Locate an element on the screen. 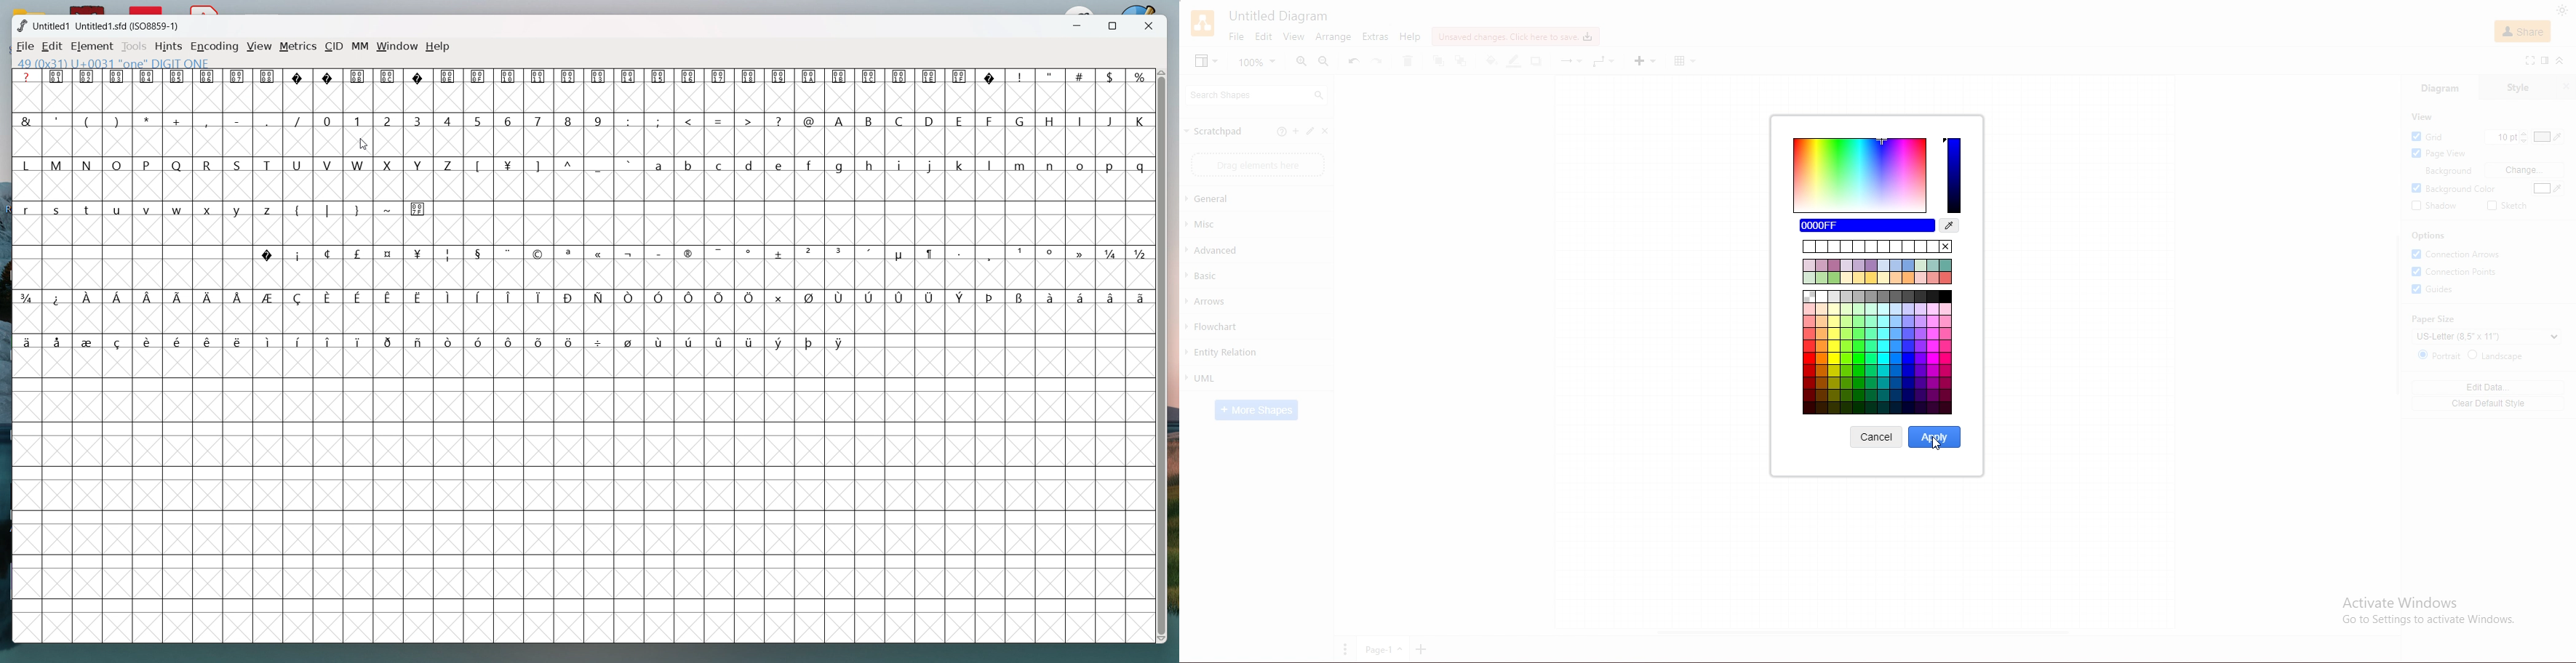 The height and width of the screenshot is (672, 2576). scroll up is located at coordinates (1160, 71).